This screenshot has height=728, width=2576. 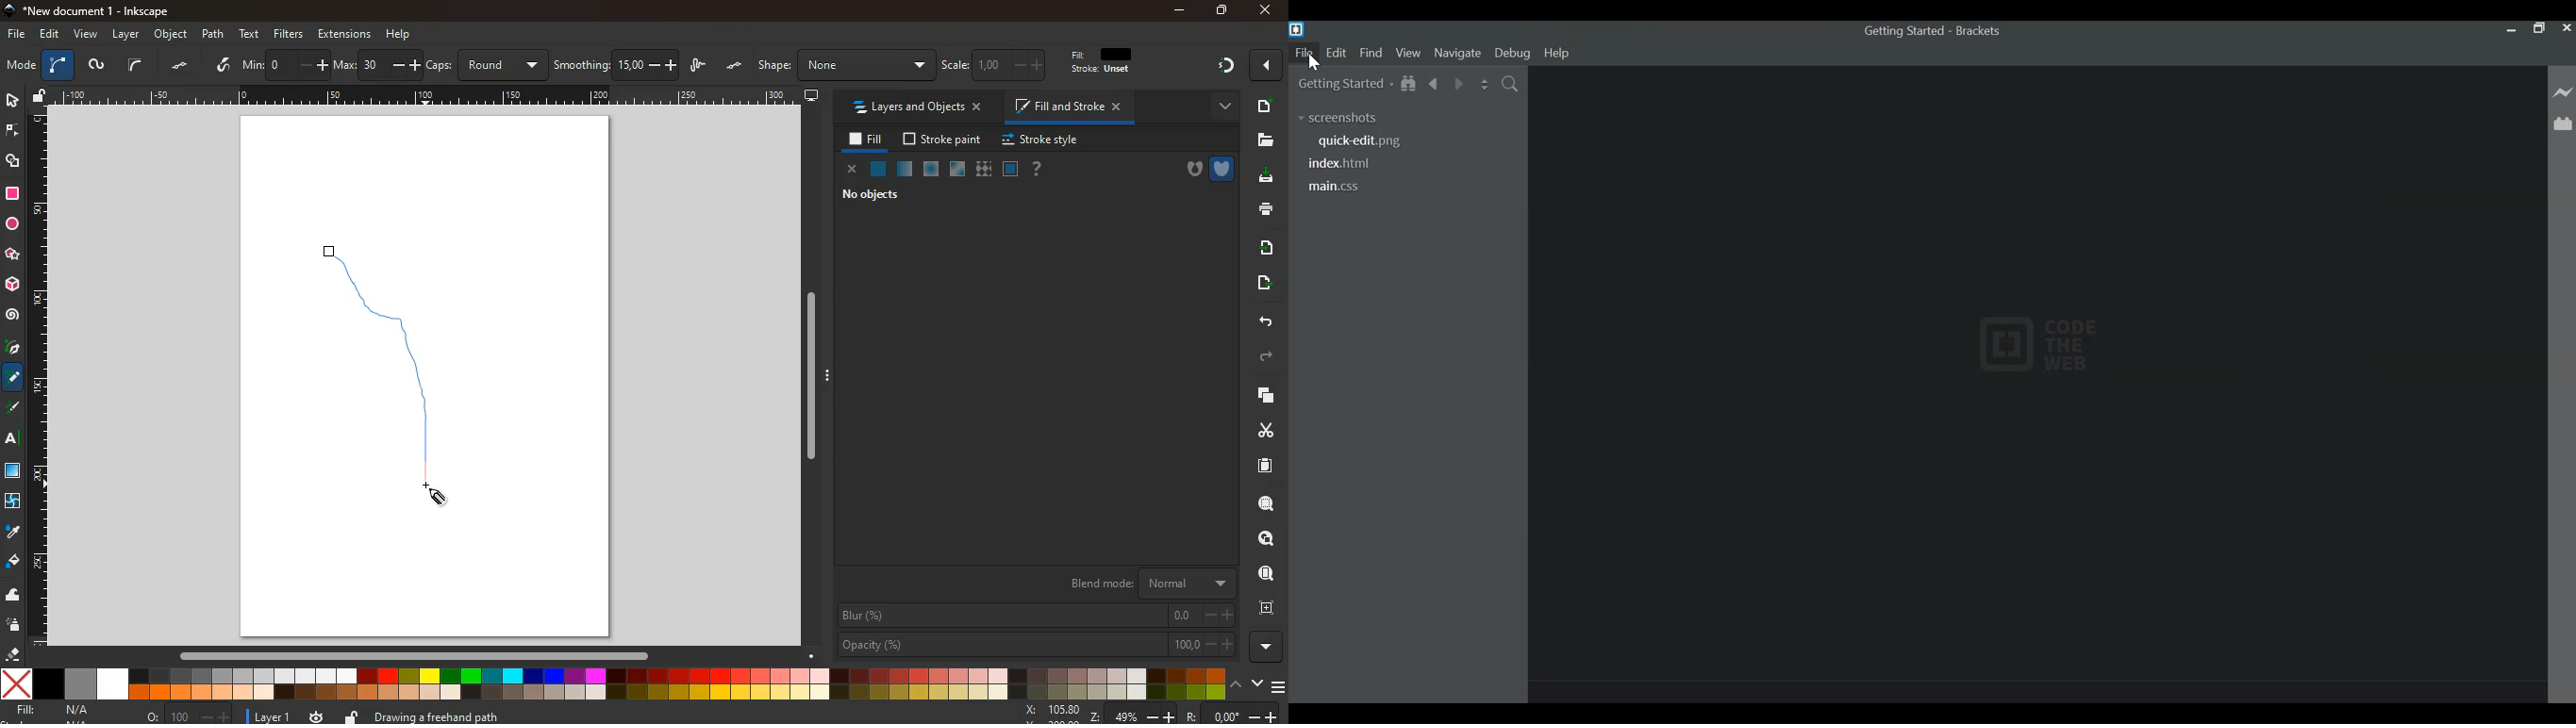 What do you see at coordinates (2509, 29) in the screenshot?
I see `minimize` at bounding box center [2509, 29].